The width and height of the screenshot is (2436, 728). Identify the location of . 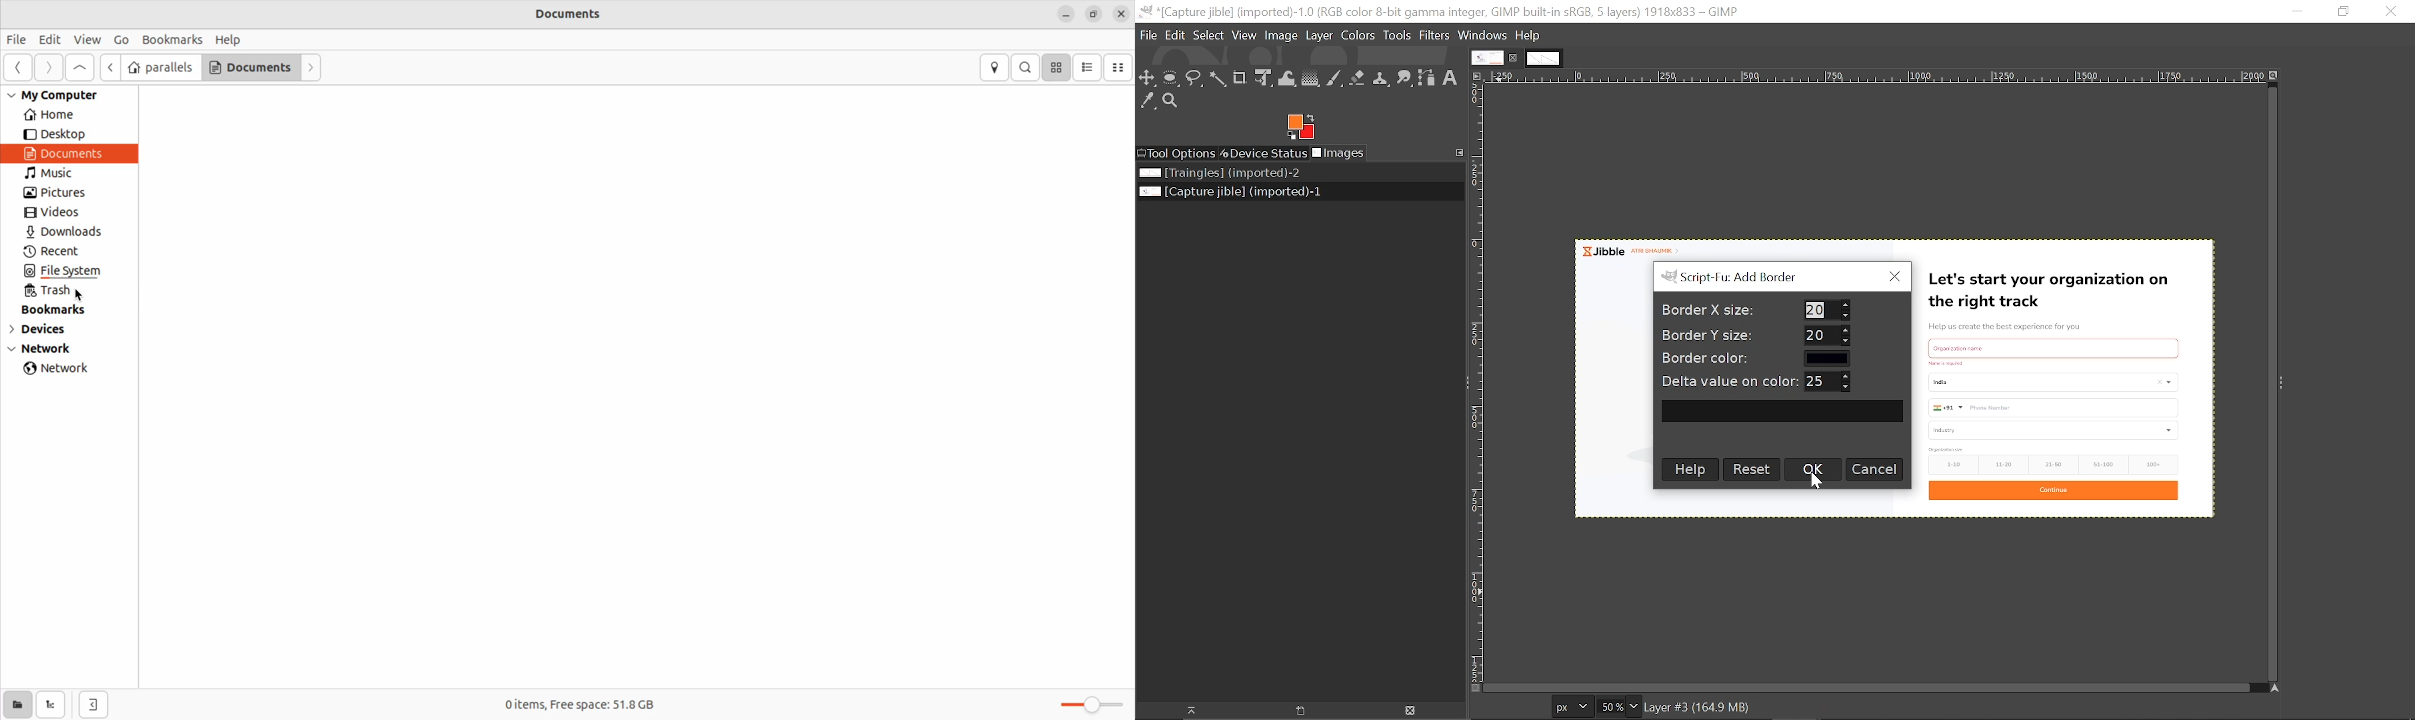
(2052, 345).